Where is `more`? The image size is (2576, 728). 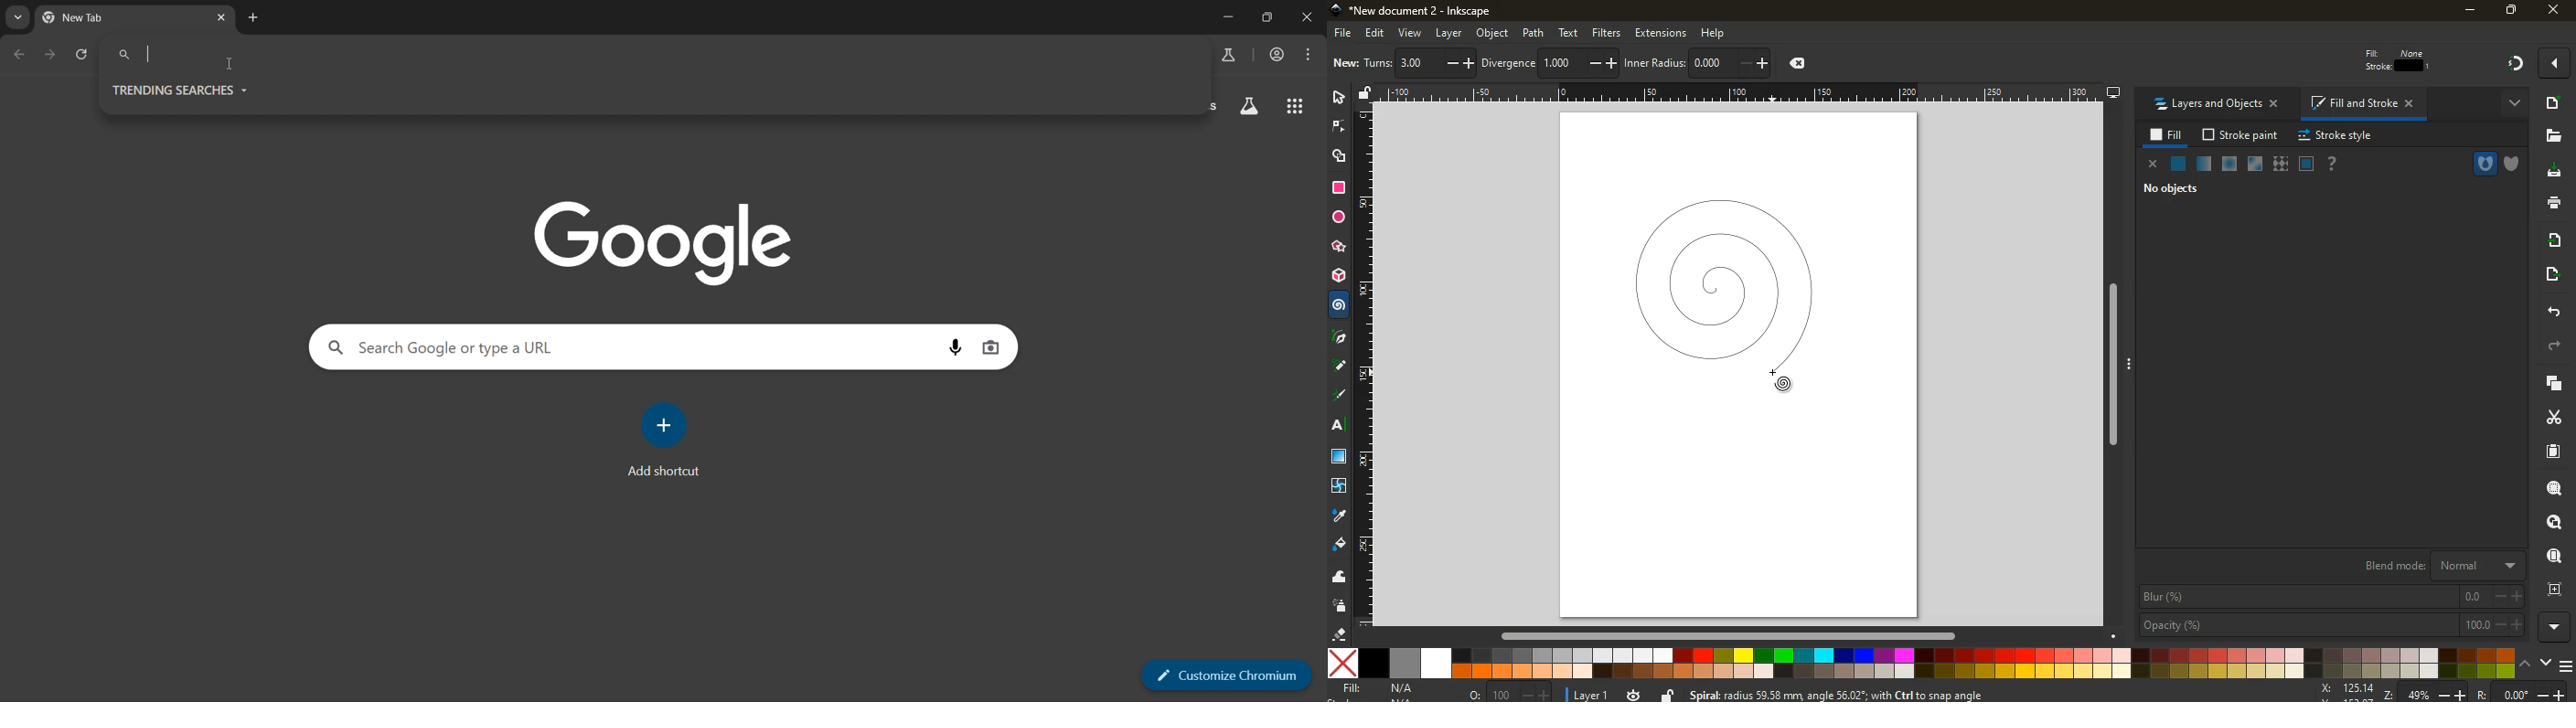 more is located at coordinates (2553, 627).